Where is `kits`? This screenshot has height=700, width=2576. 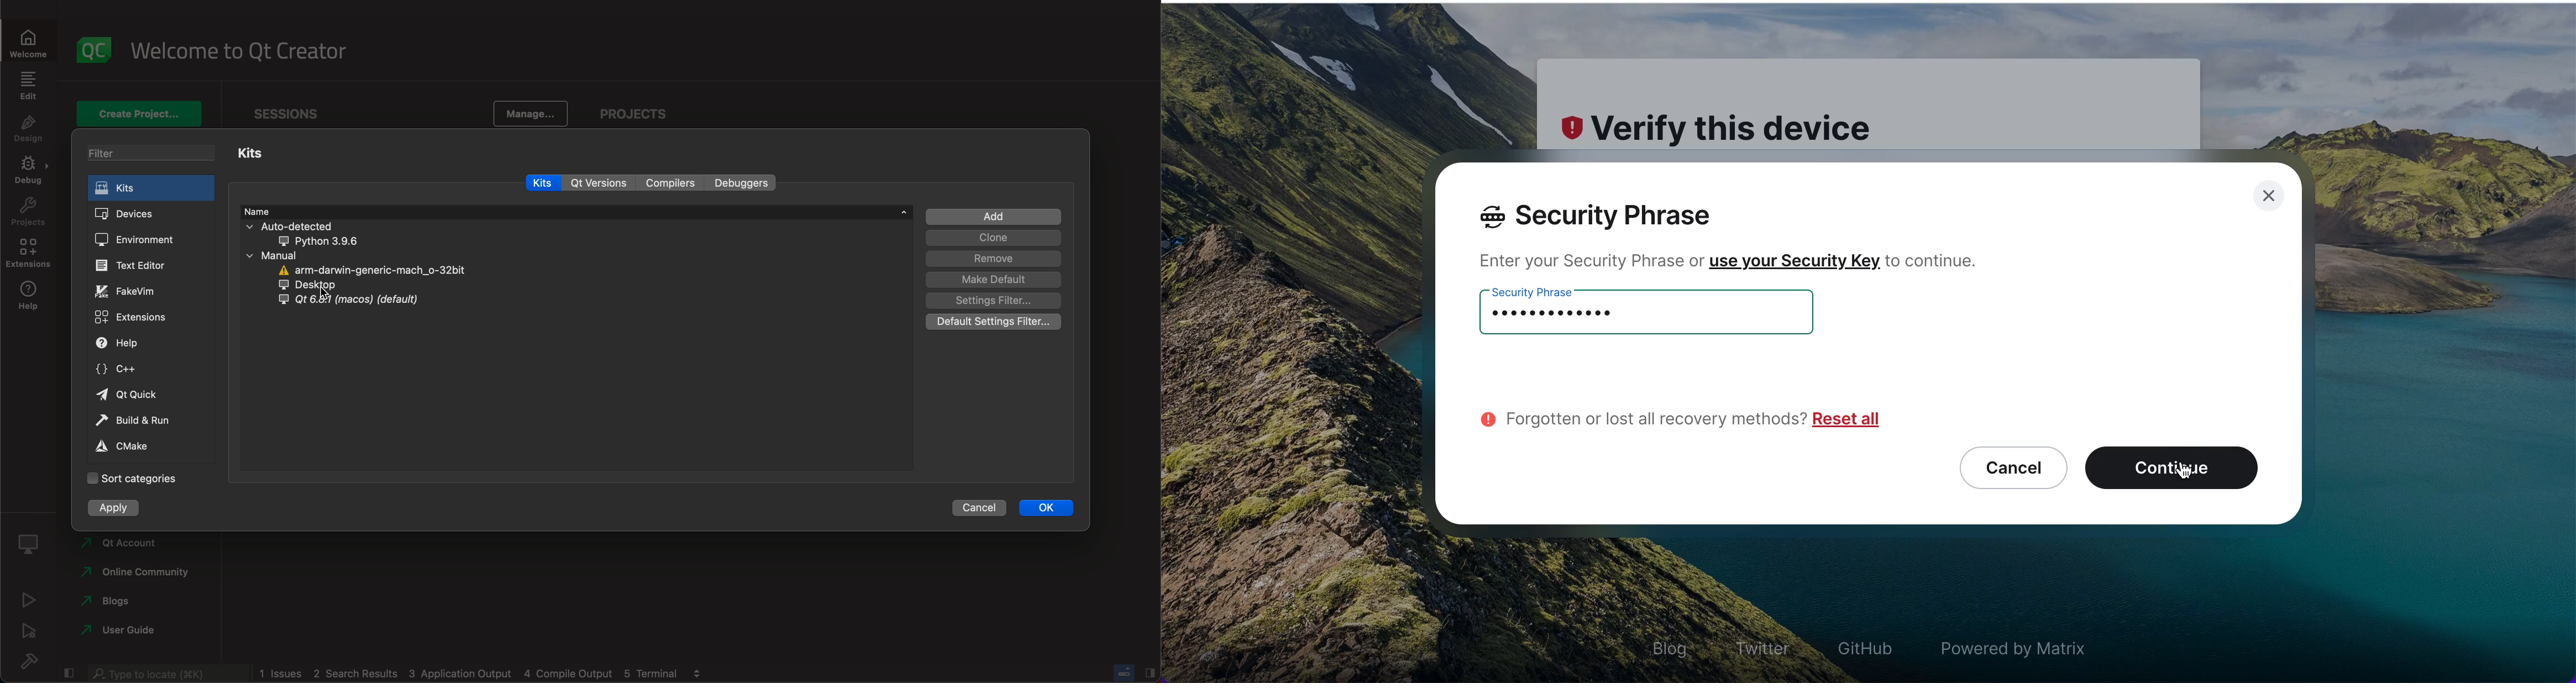 kits is located at coordinates (256, 154).